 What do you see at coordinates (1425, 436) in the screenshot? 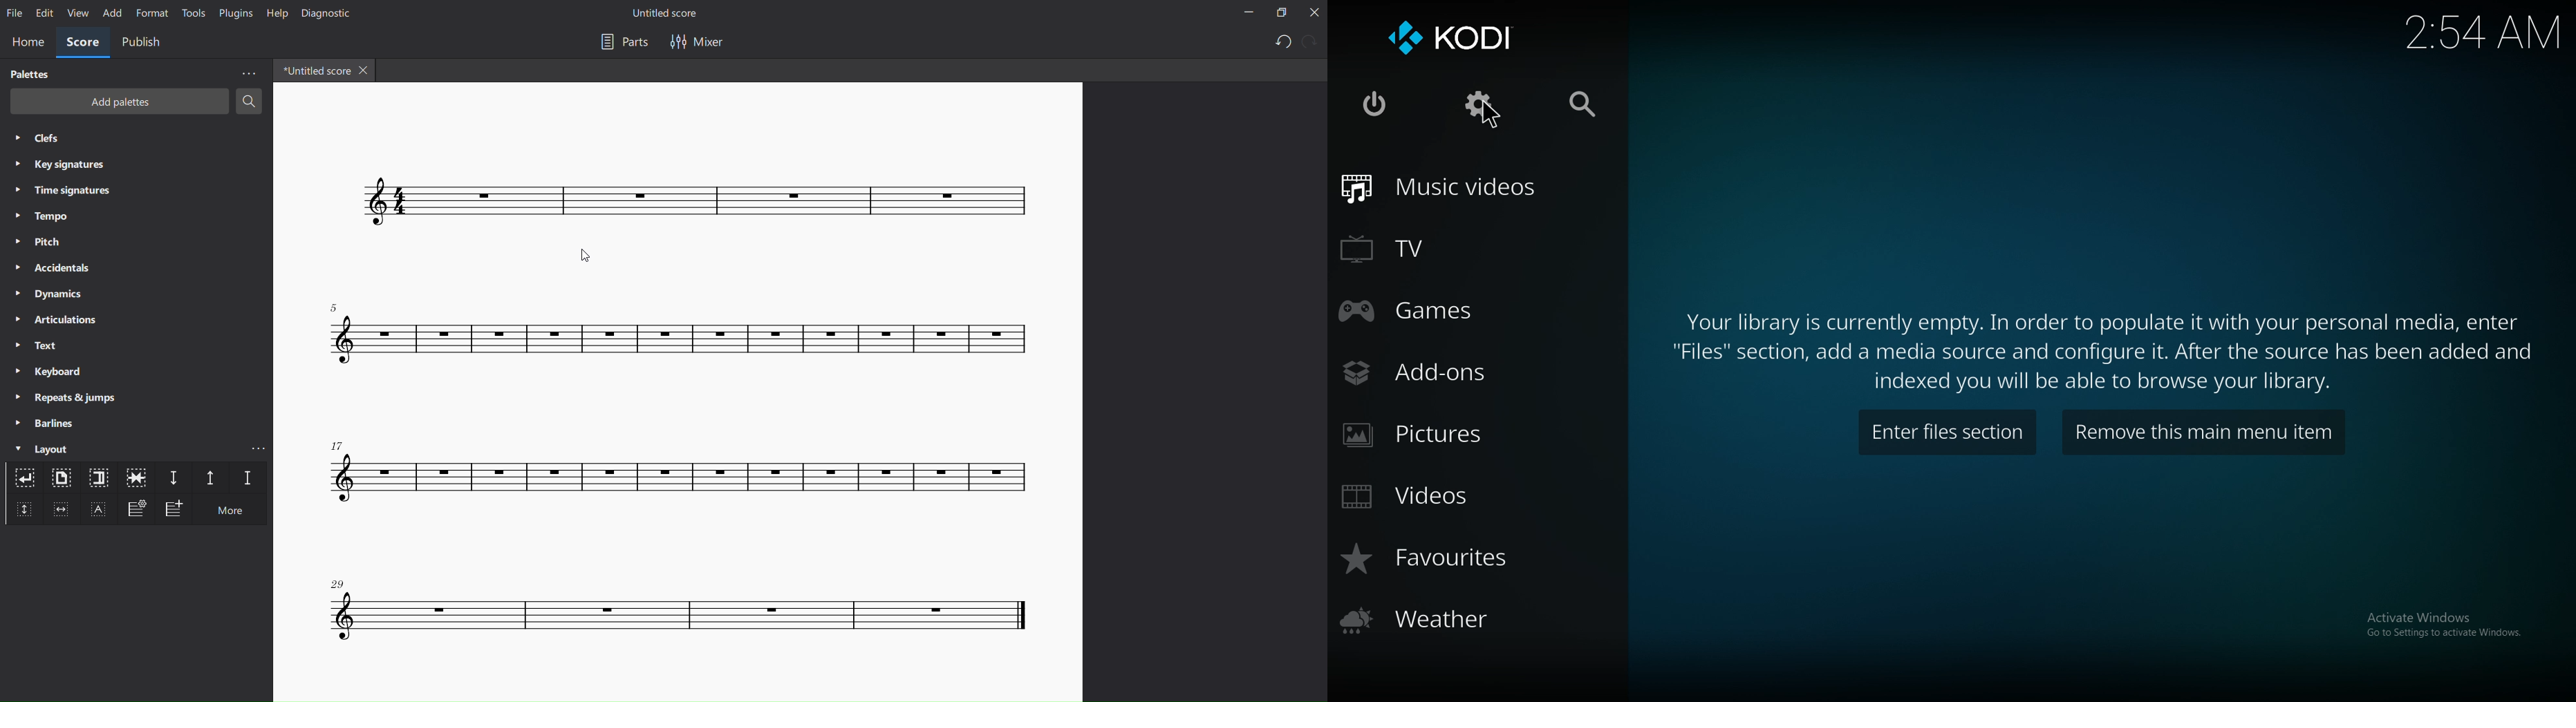
I see `pictures` at bounding box center [1425, 436].